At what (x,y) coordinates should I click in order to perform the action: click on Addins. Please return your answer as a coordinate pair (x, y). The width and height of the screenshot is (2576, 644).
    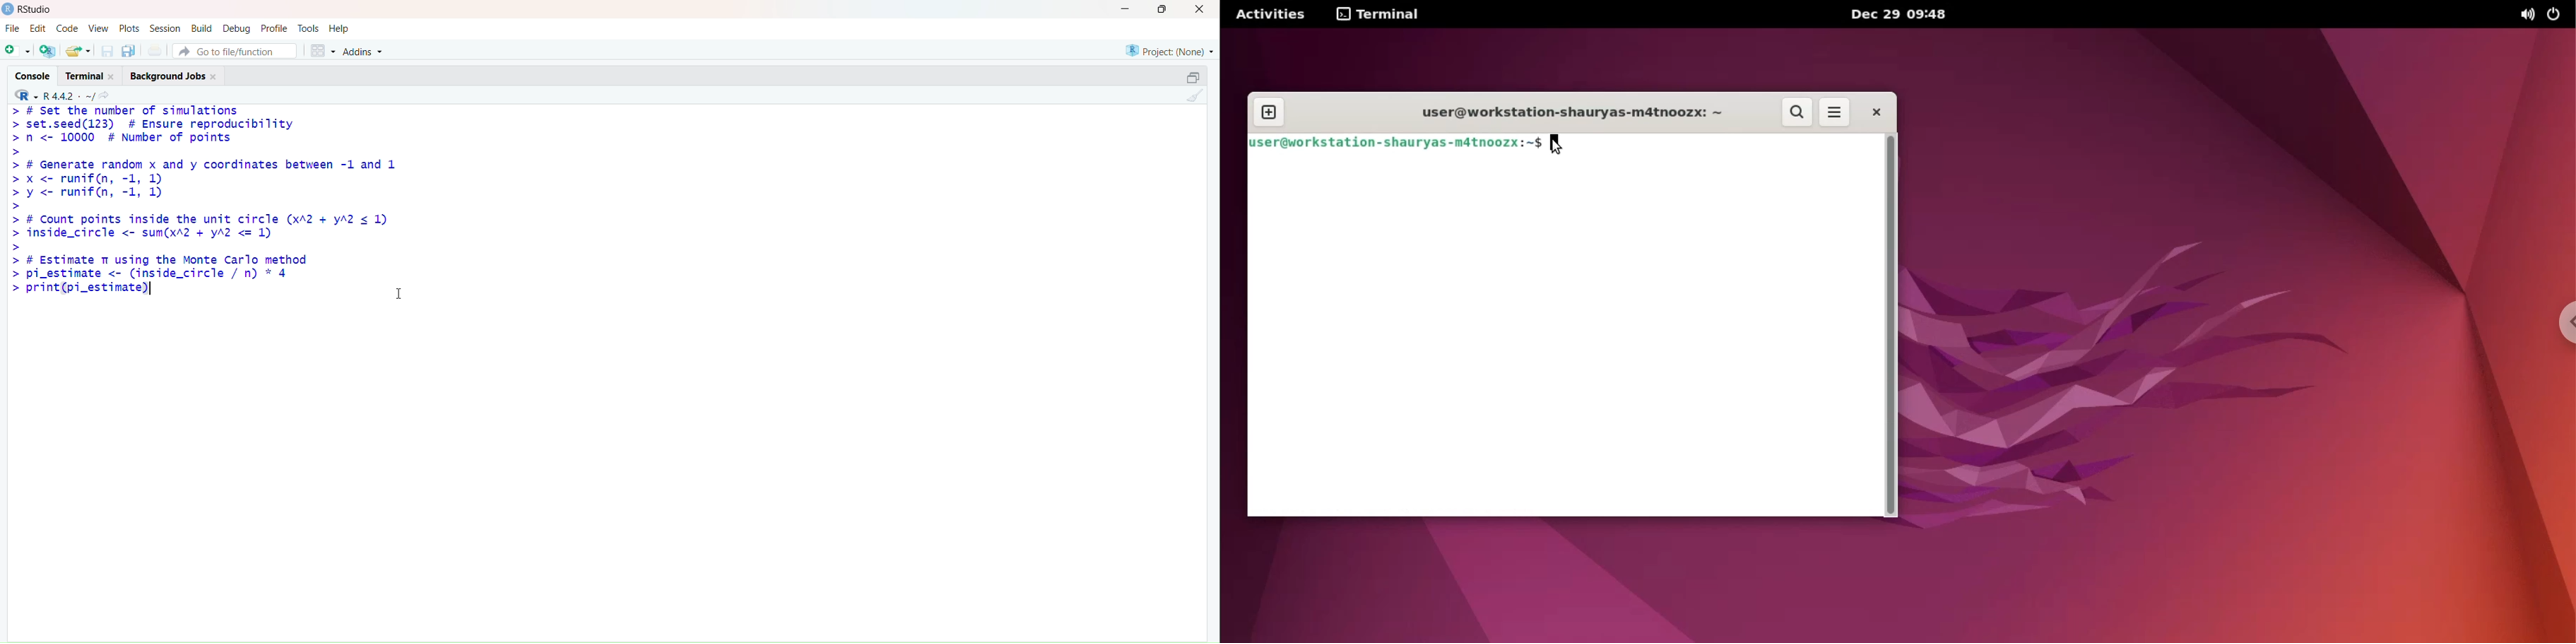
    Looking at the image, I should click on (365, 50).